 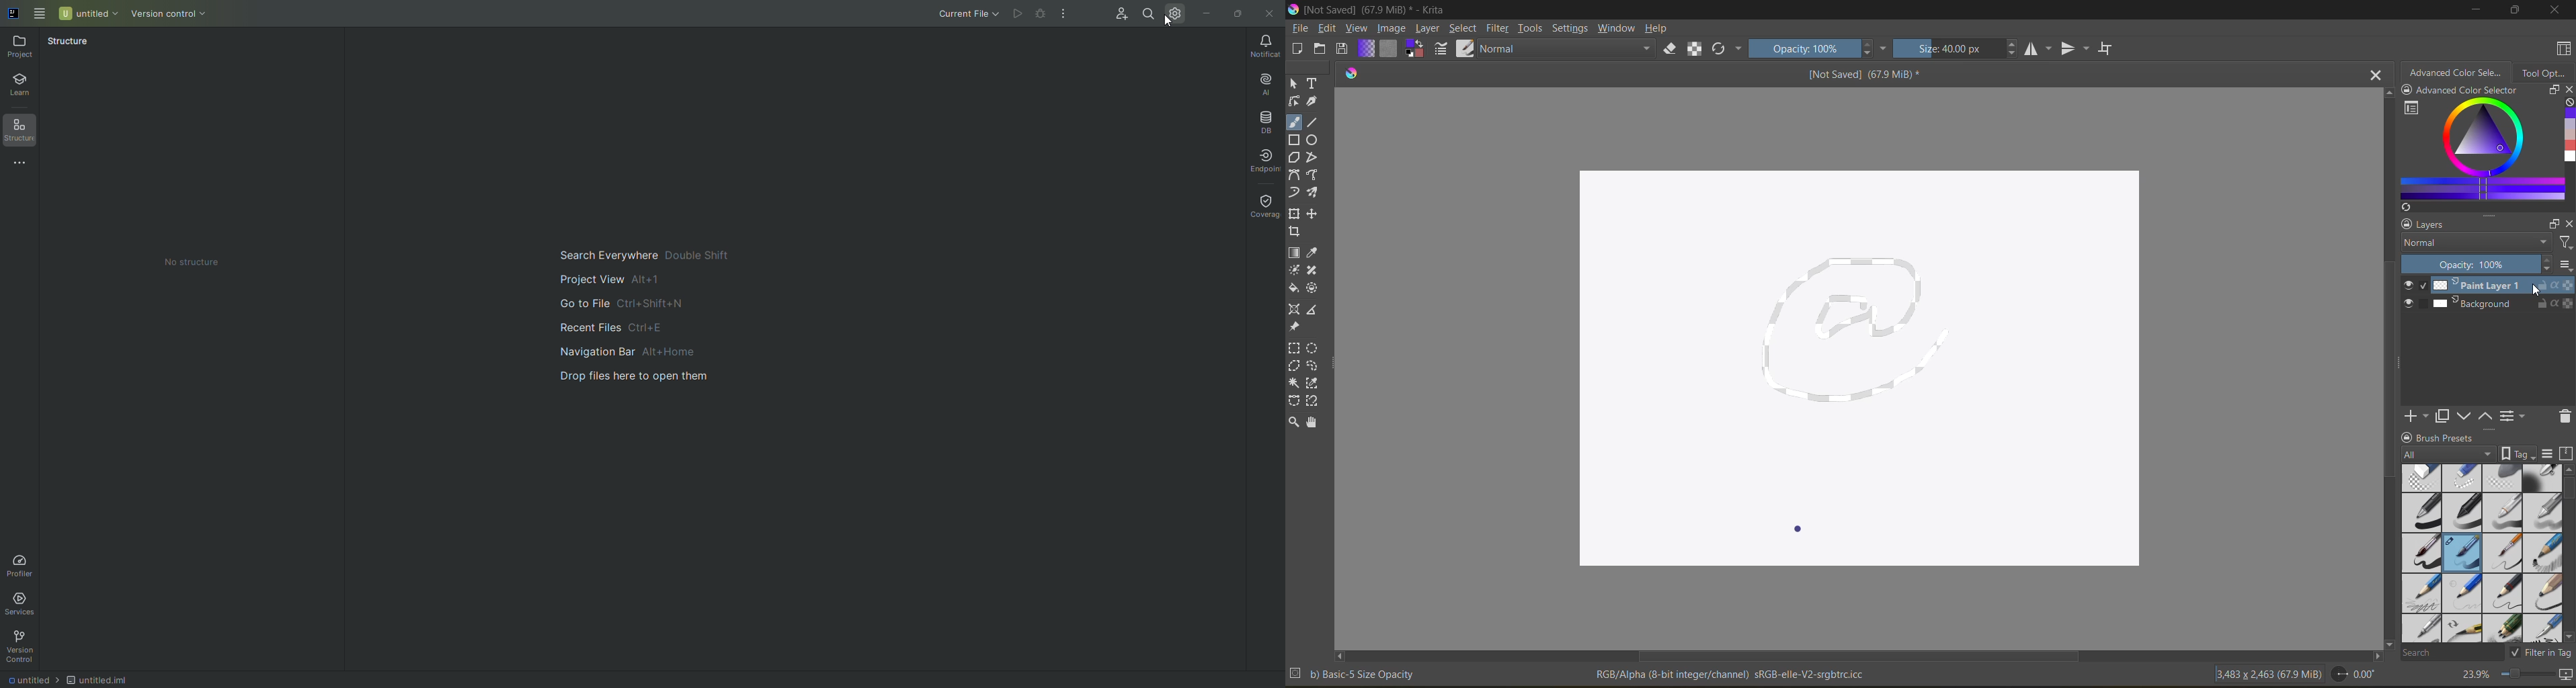 I want to click on zoom tool, so click(x=1294, y=421).